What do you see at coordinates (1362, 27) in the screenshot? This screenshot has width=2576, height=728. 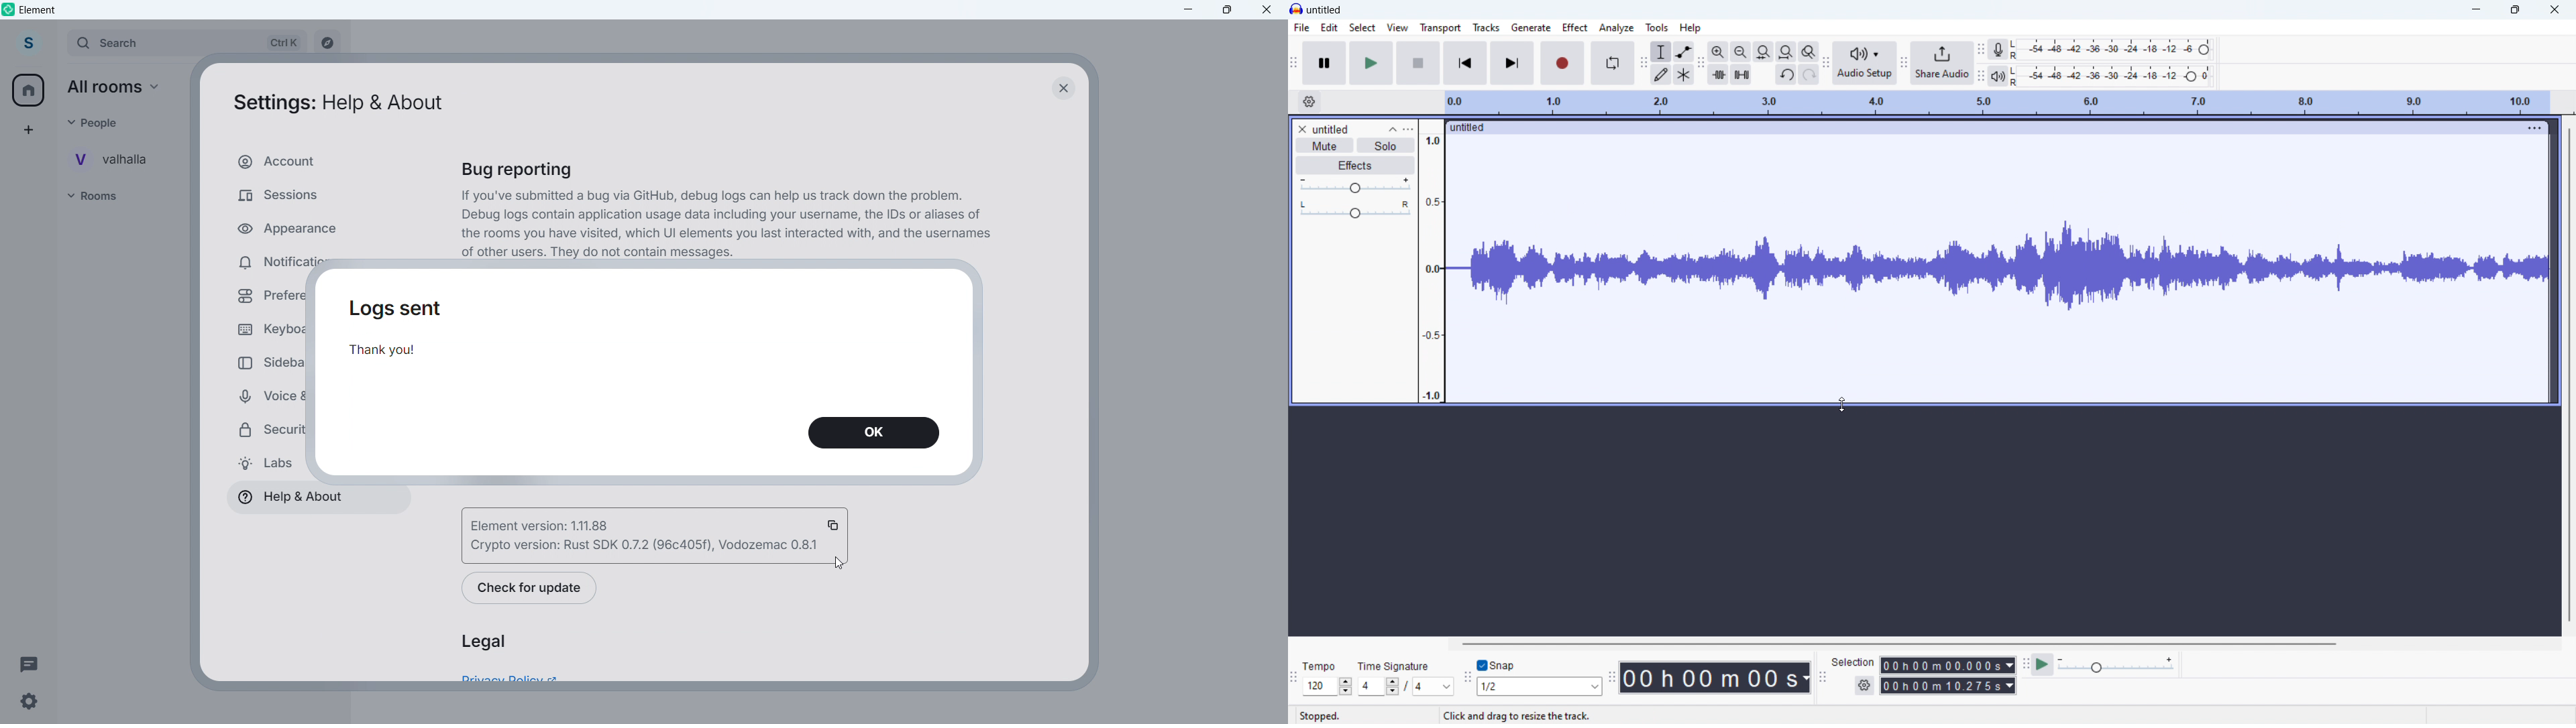 I see `select` at bounding box center [1362, 27].